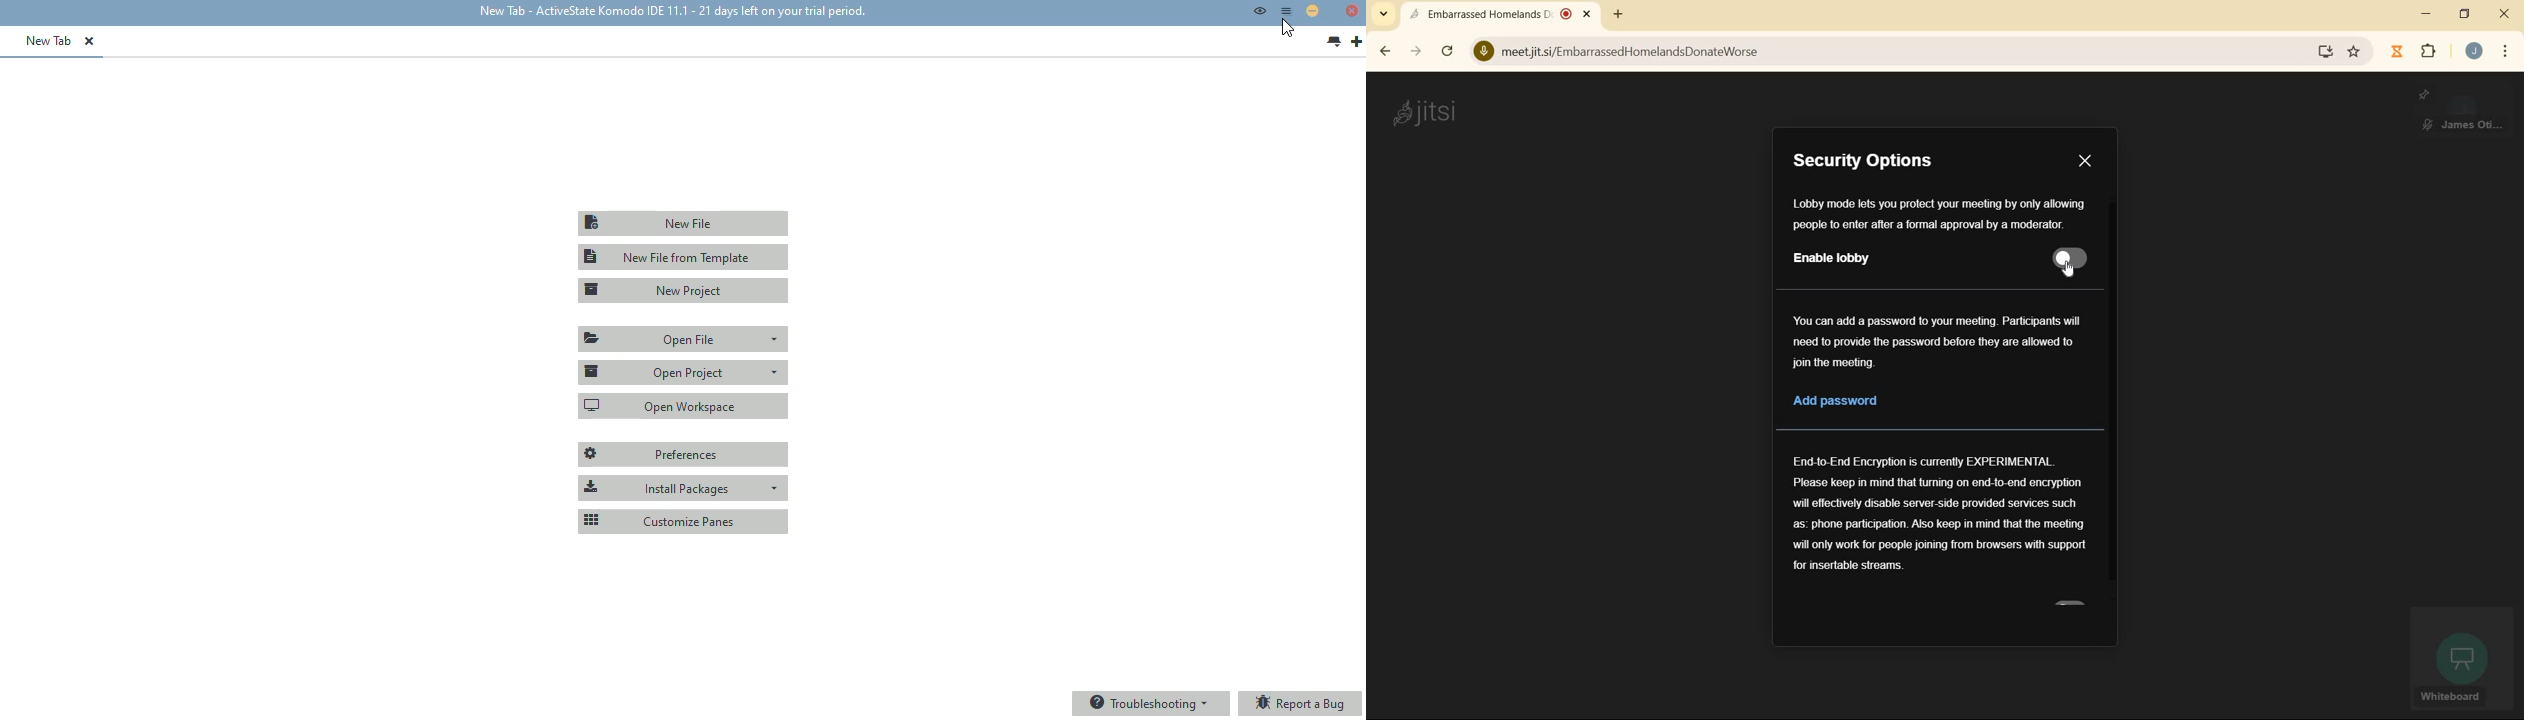  I want to click on toggle focus mode, so click(1259, 10).